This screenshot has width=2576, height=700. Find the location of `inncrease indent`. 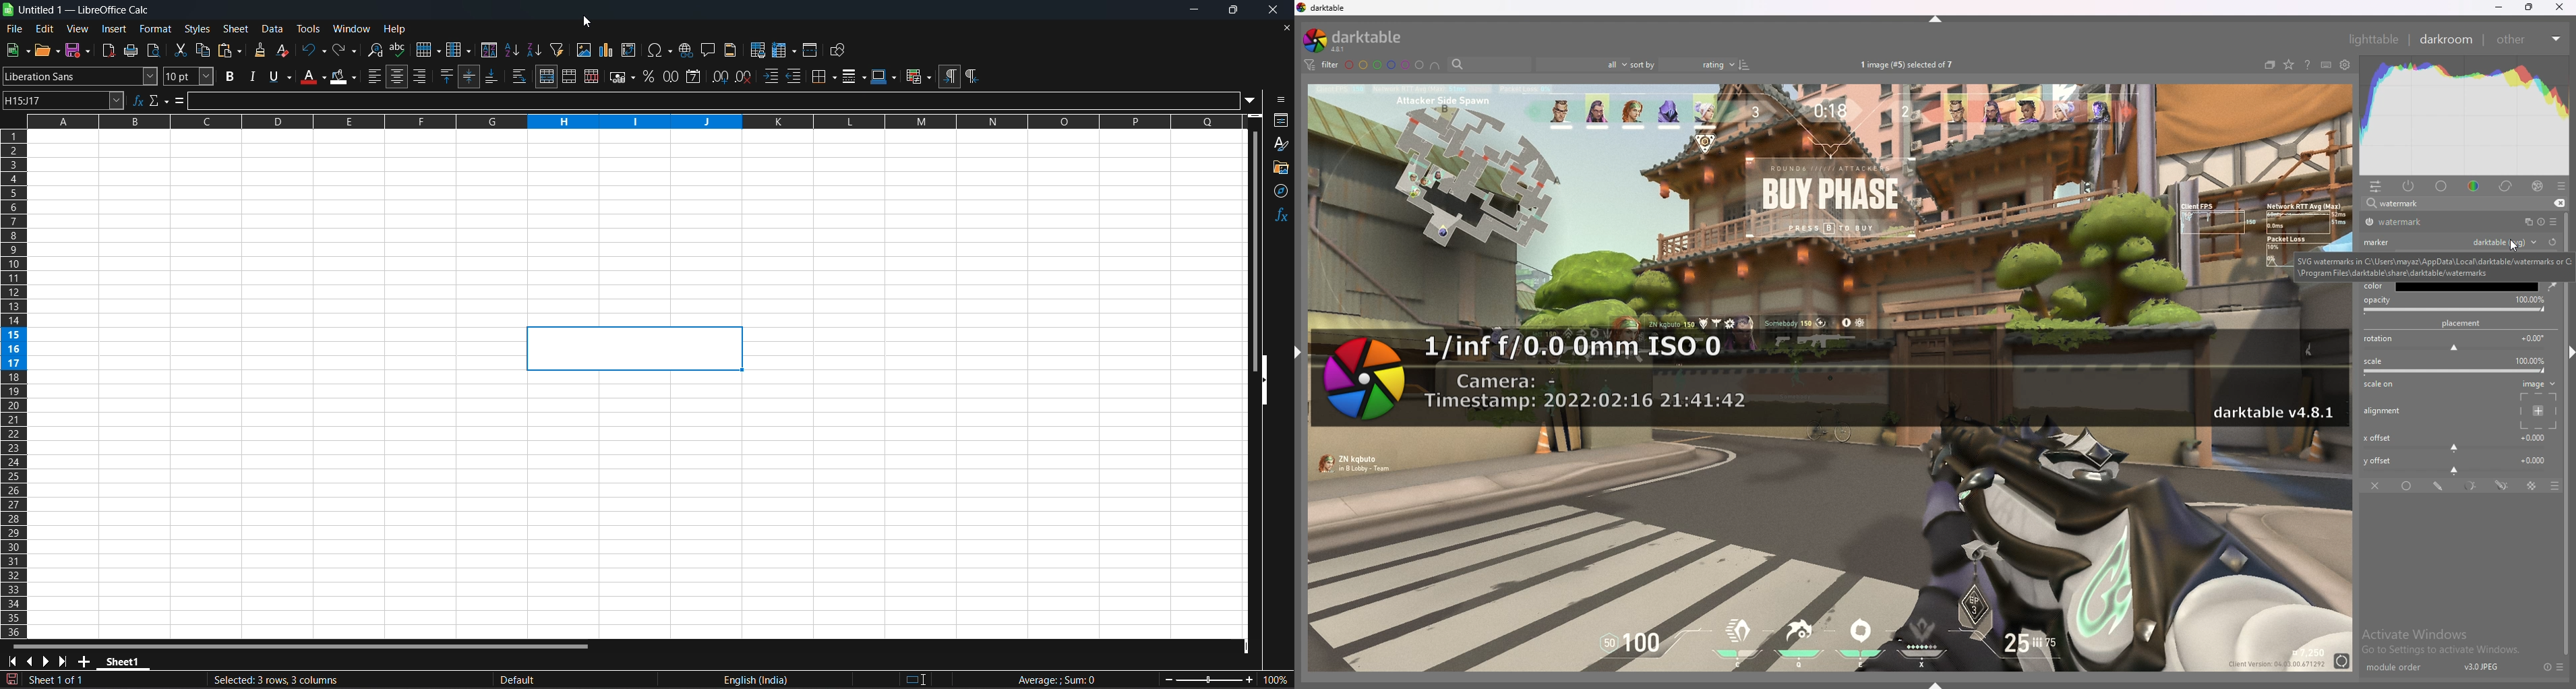

inncrease indent is located at coordinates (772, 76).